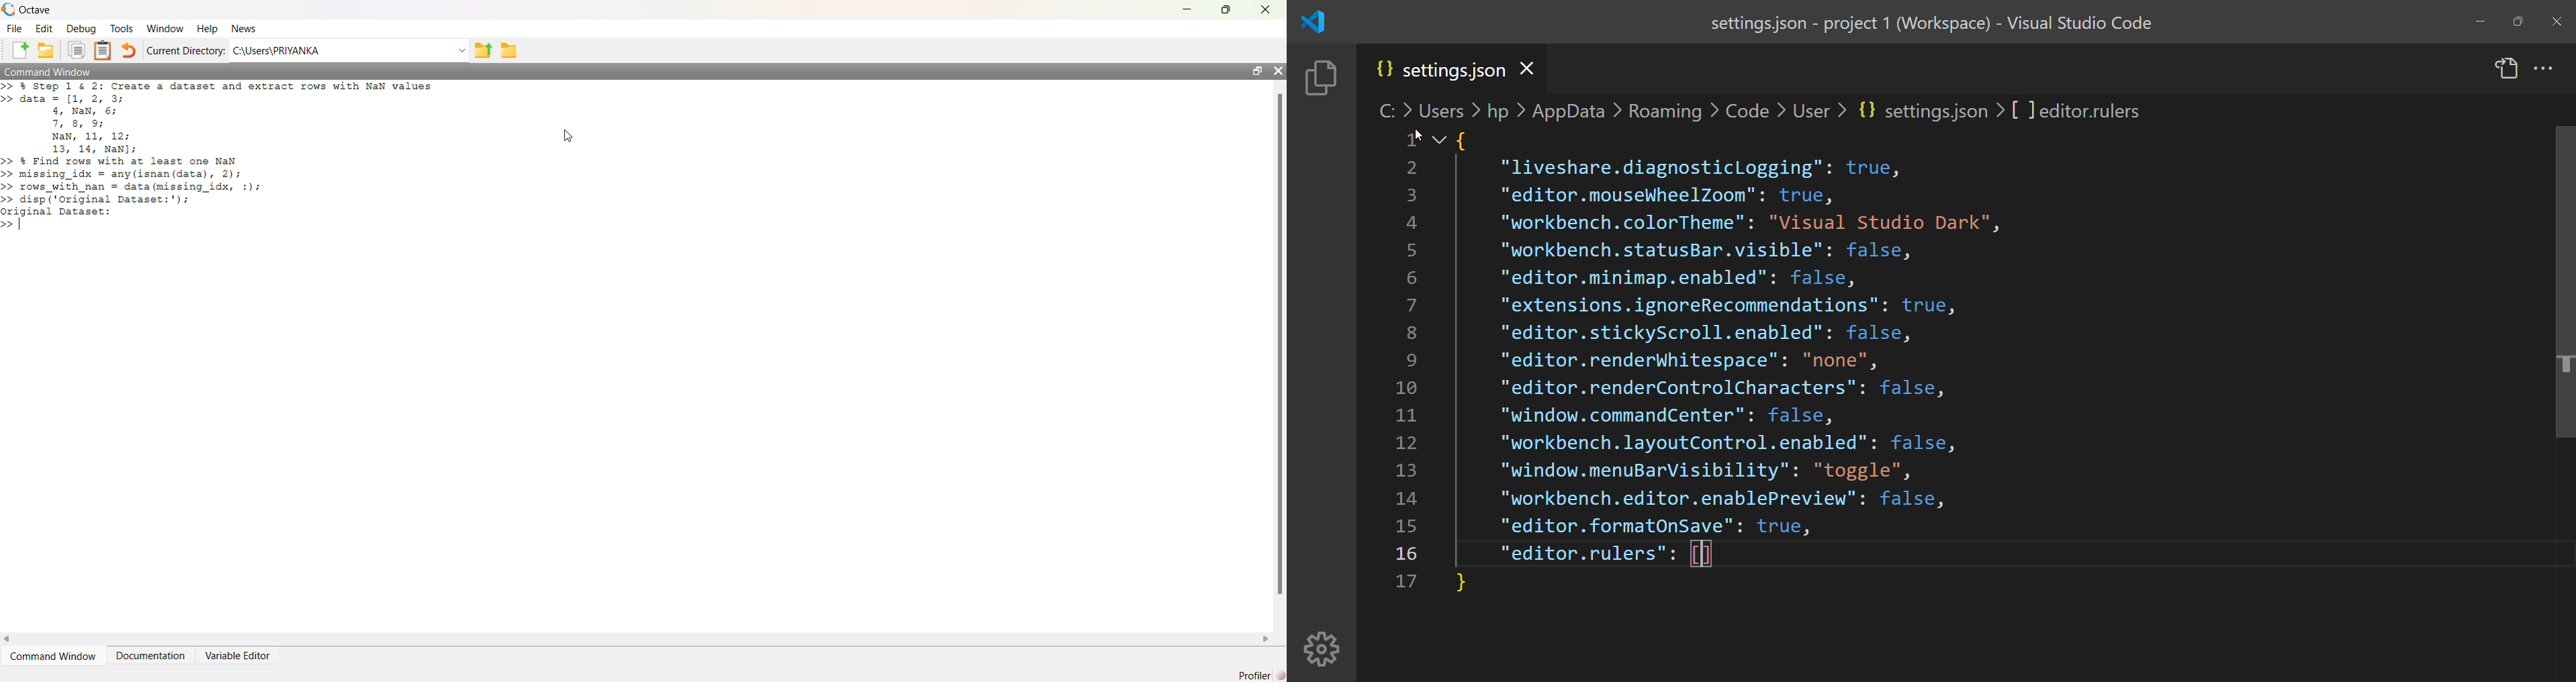 This screenshot has width=2576, height=700. What do you see at coordinates (207, 29) in the screenshot?
I see `Help` at bounding box center [207, 29].